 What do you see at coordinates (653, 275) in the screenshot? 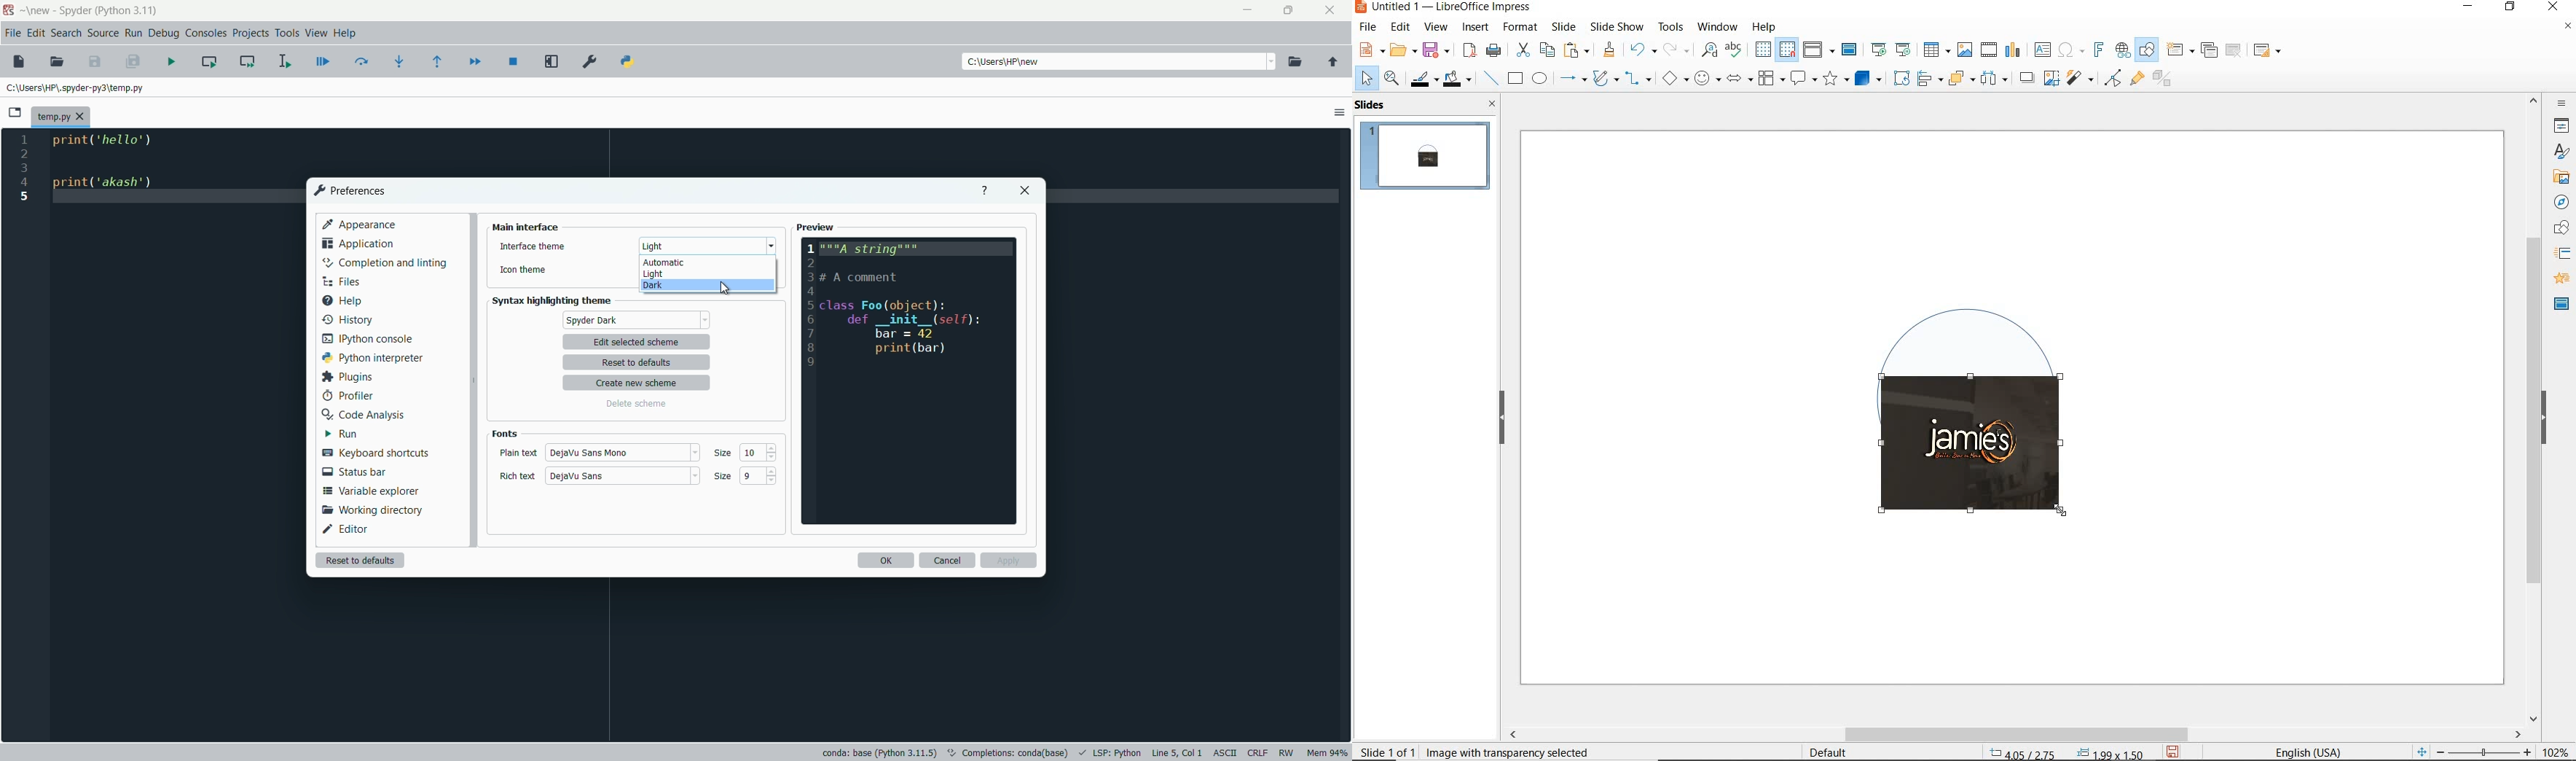
I see `light` at bounding box center [653, 275].